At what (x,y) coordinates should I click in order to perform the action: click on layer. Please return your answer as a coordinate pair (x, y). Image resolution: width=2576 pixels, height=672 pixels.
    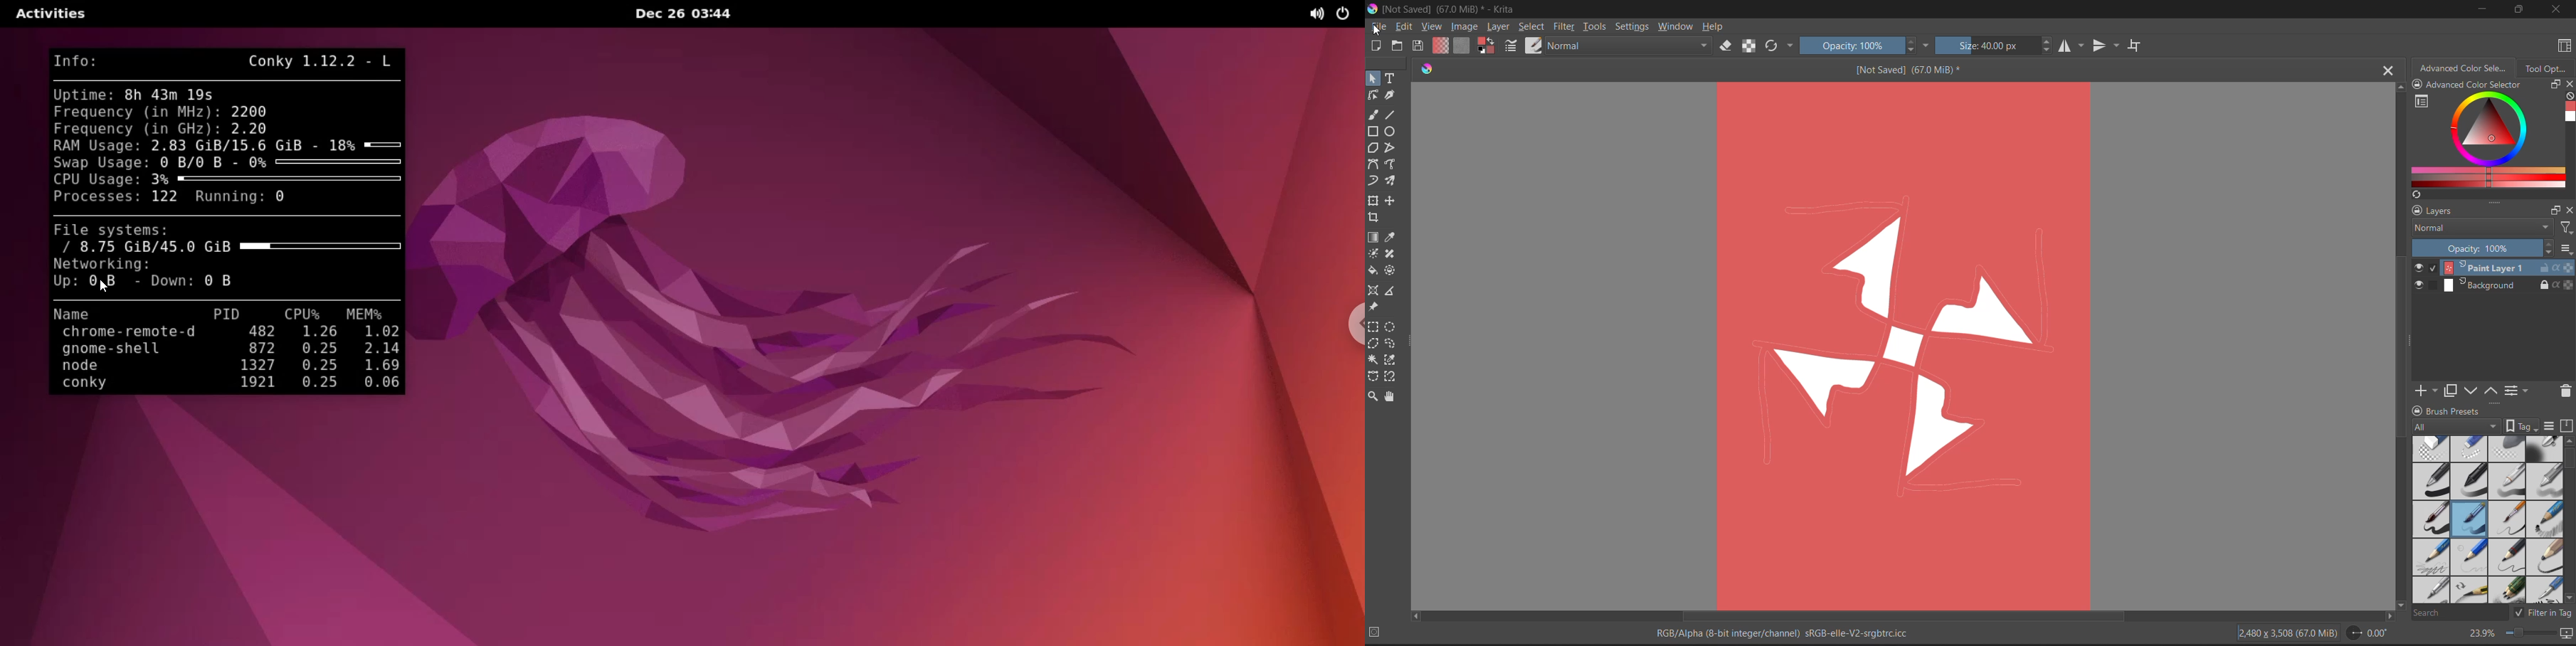
    Looking at the image, I should click on (2492, 285).